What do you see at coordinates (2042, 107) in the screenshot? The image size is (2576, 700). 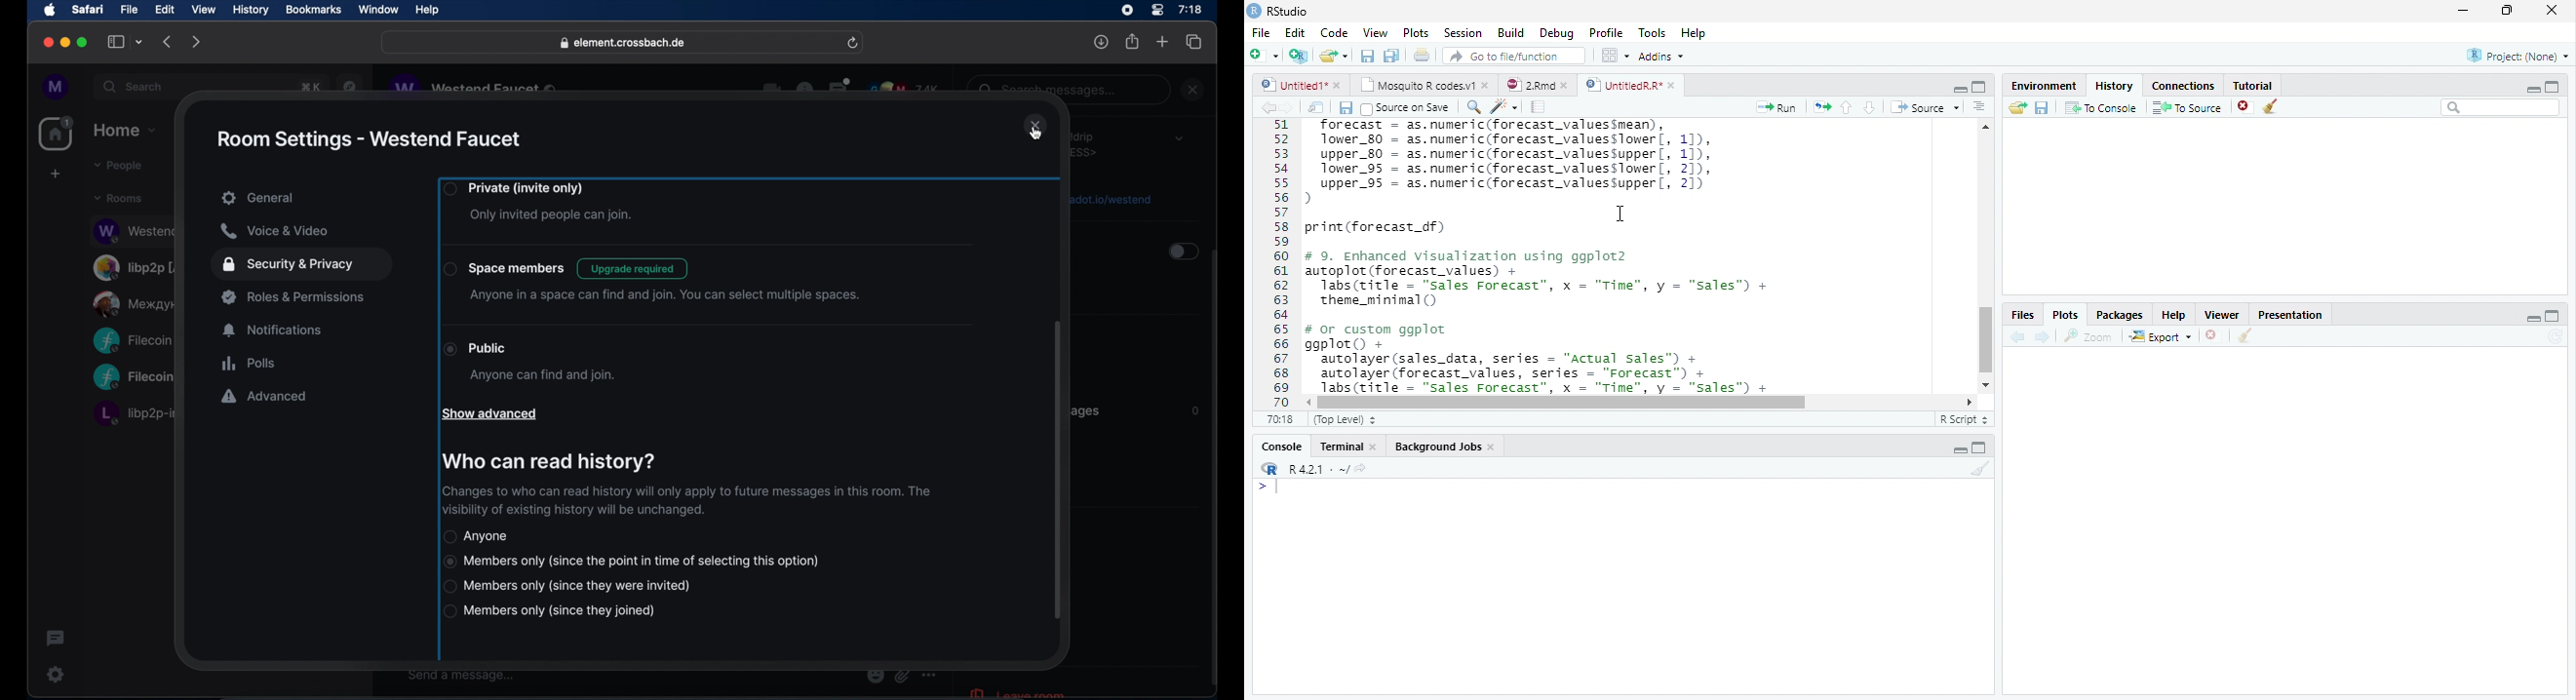 I see `save` at bounding box center [2042, 107].